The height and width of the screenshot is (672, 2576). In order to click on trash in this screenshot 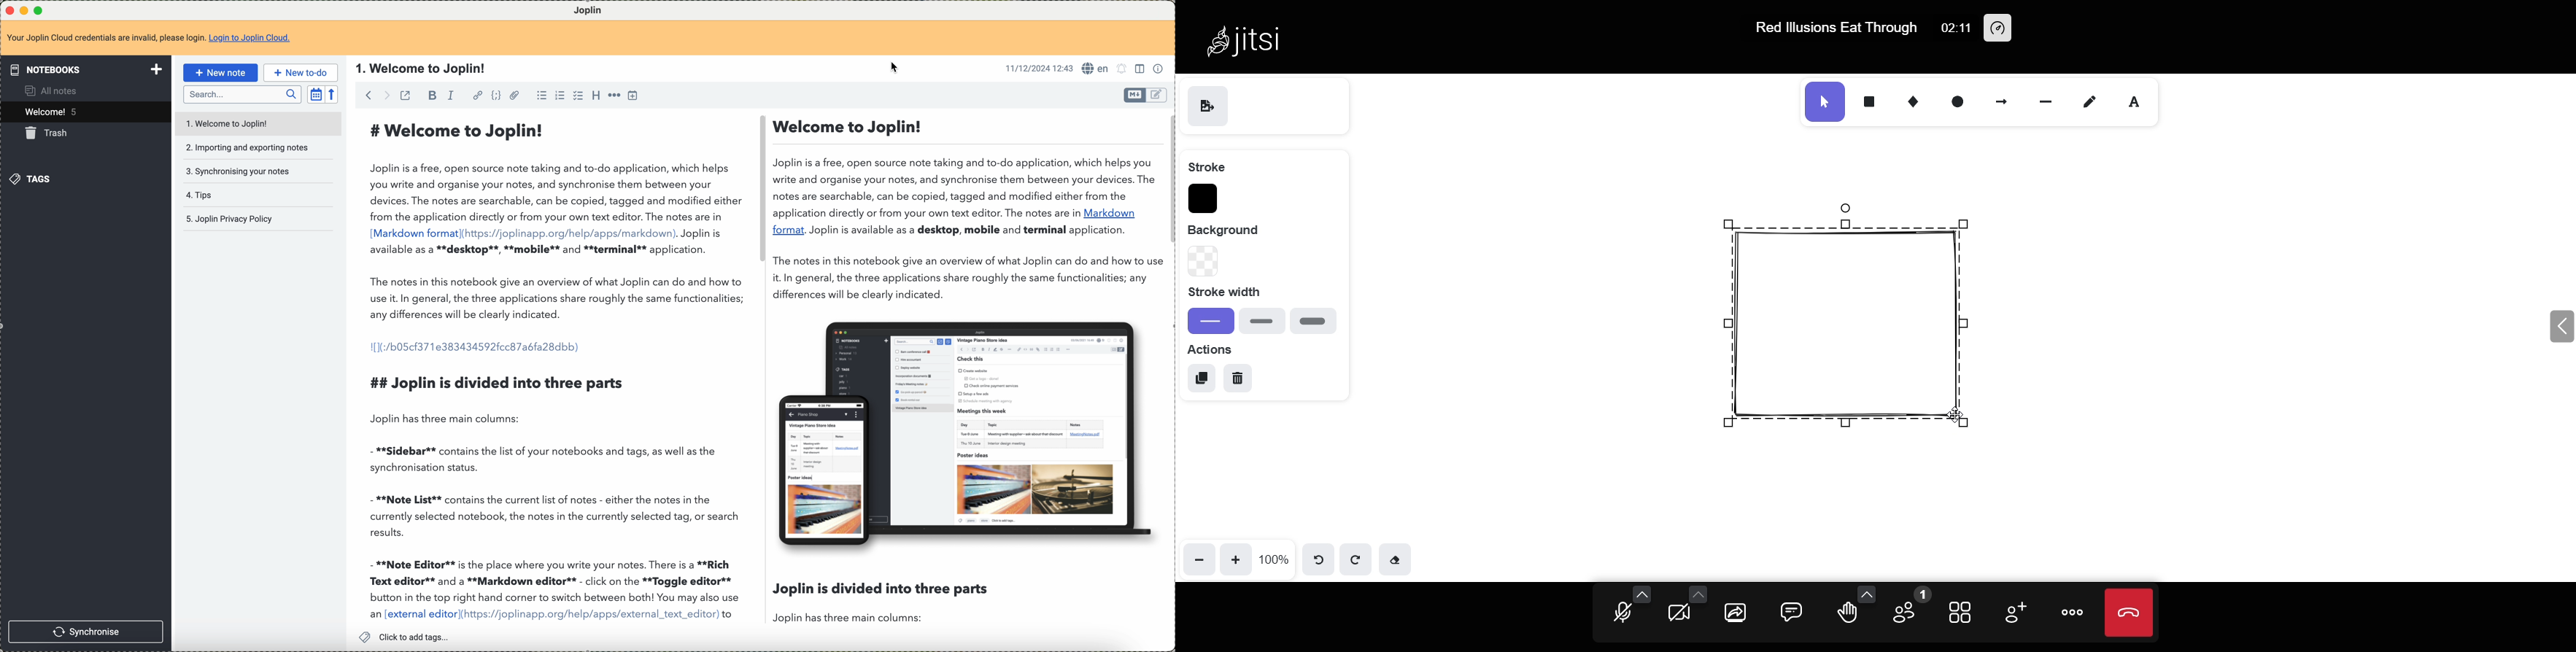, I will do `click(51, 135)`.